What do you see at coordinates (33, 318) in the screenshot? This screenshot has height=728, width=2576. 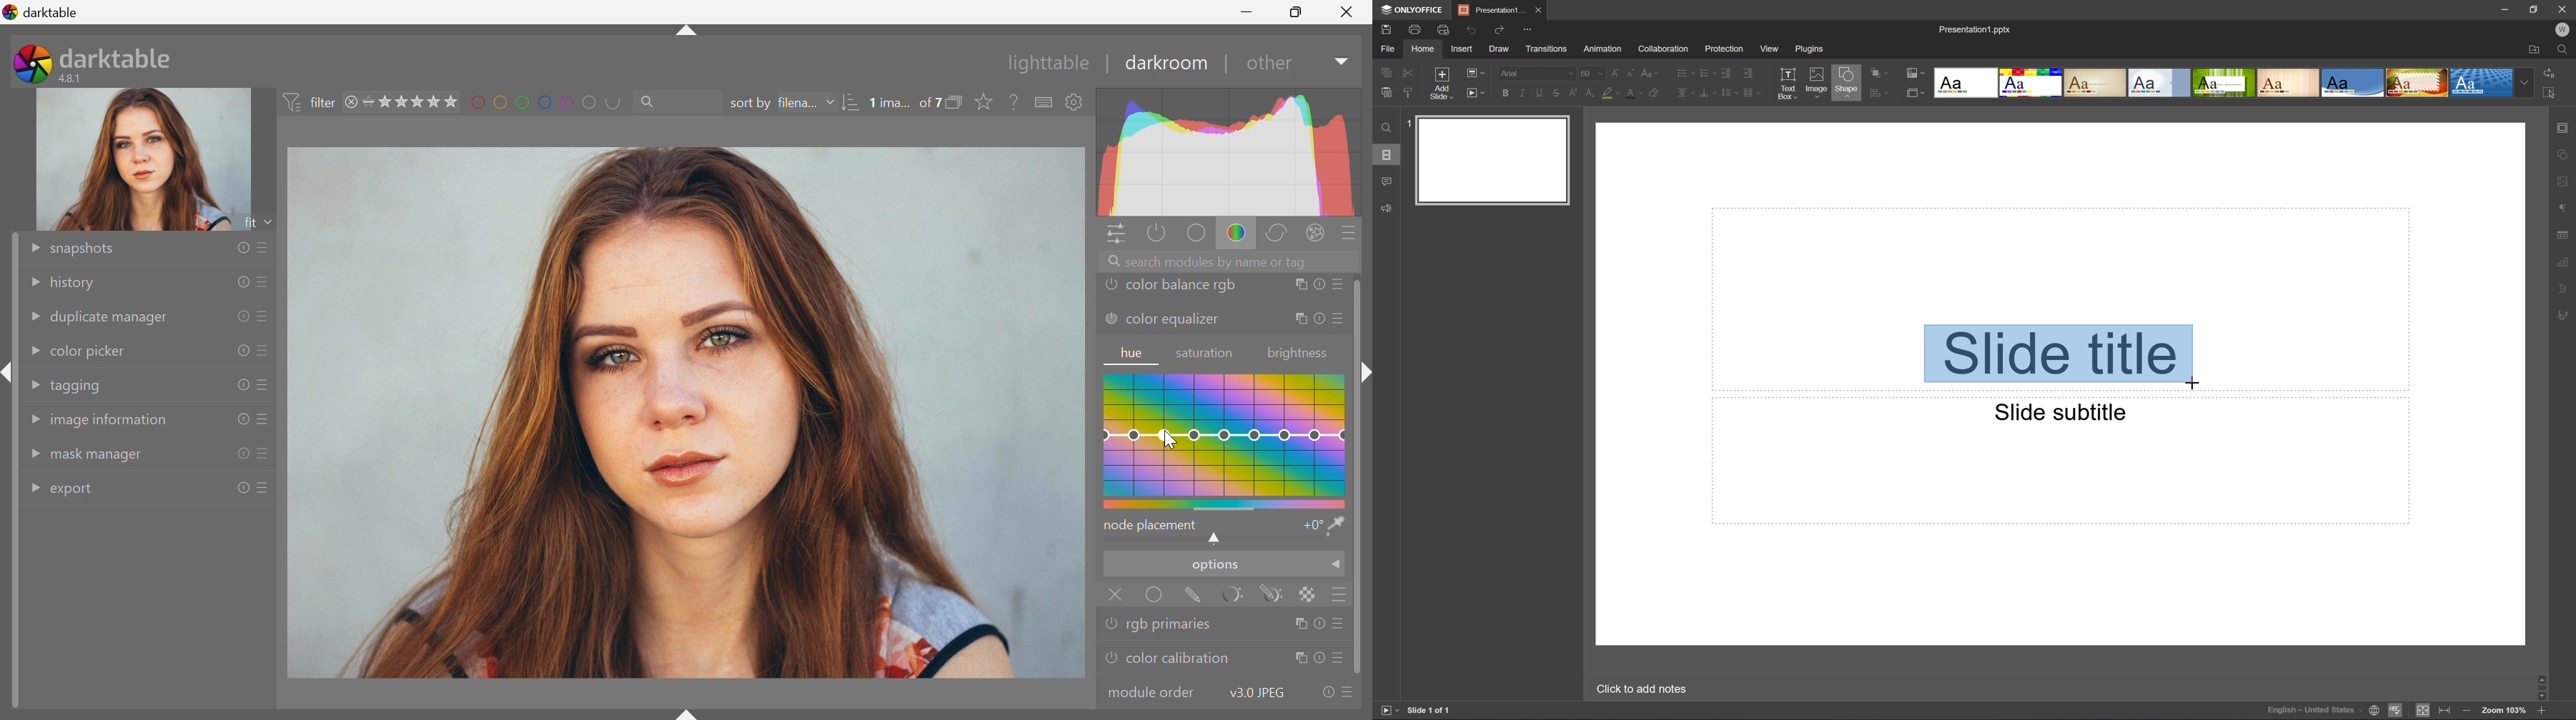 I see `Drop Down` at bounding box center [33, 318].